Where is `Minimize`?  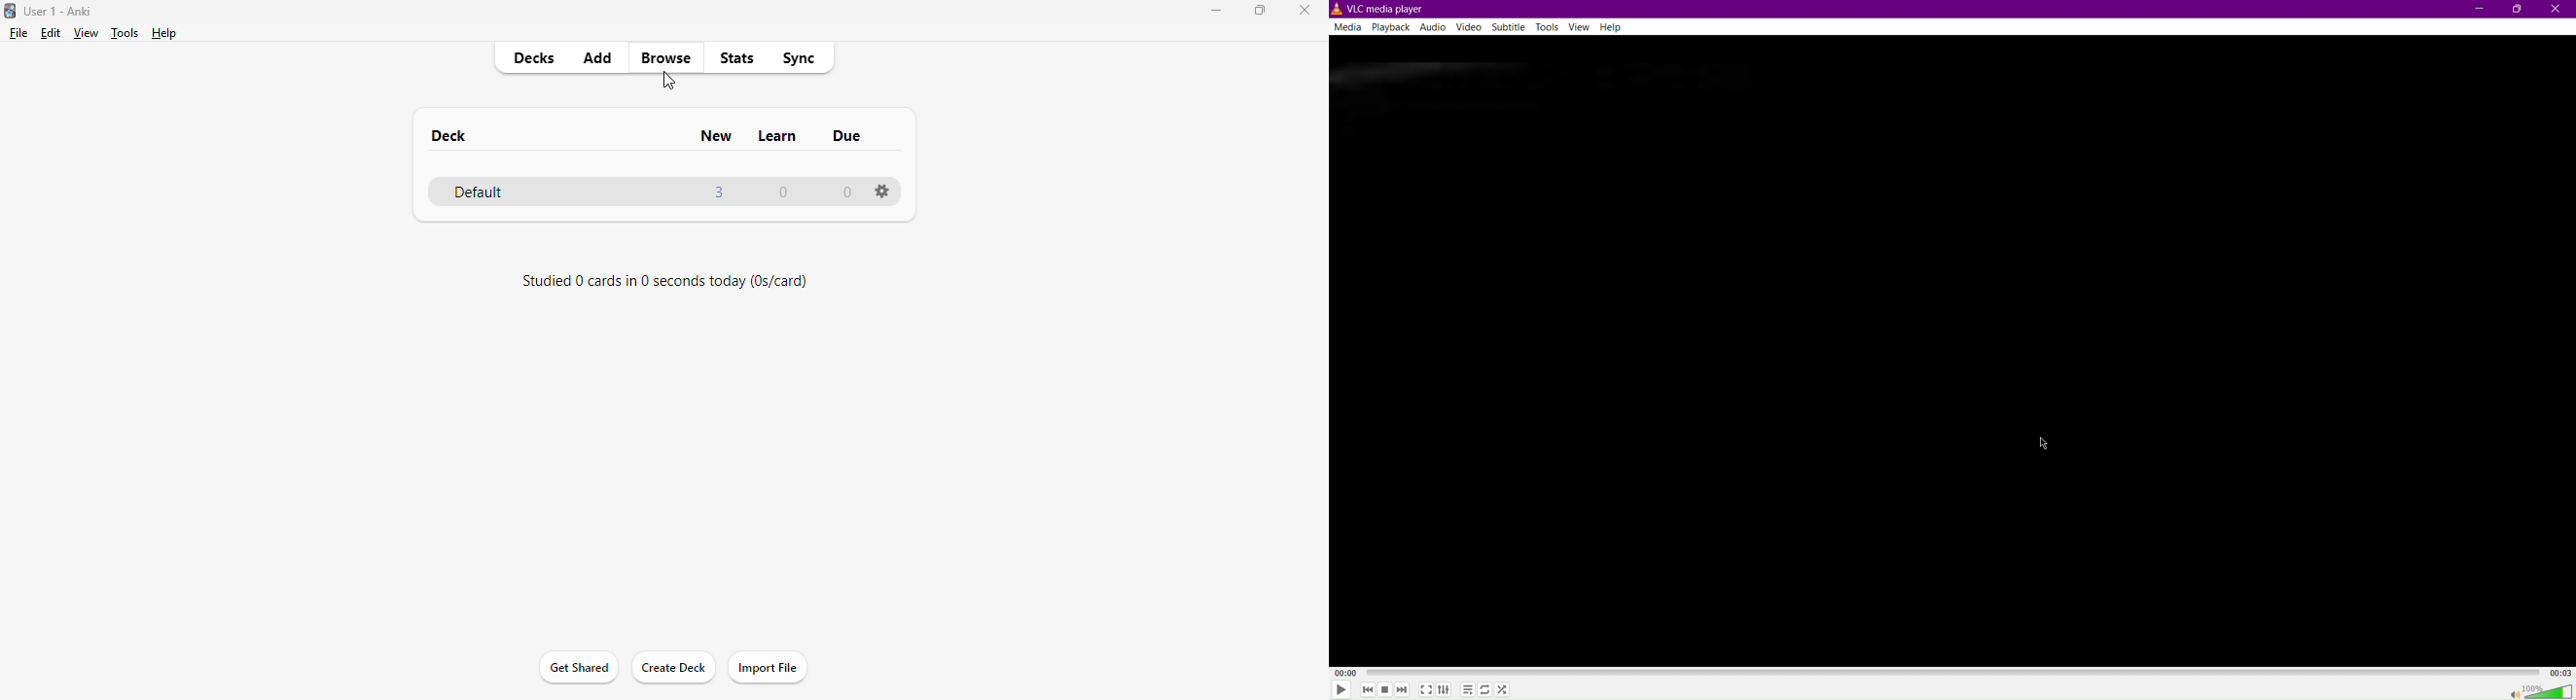 Minimize is located at coordinates (2476, 10).